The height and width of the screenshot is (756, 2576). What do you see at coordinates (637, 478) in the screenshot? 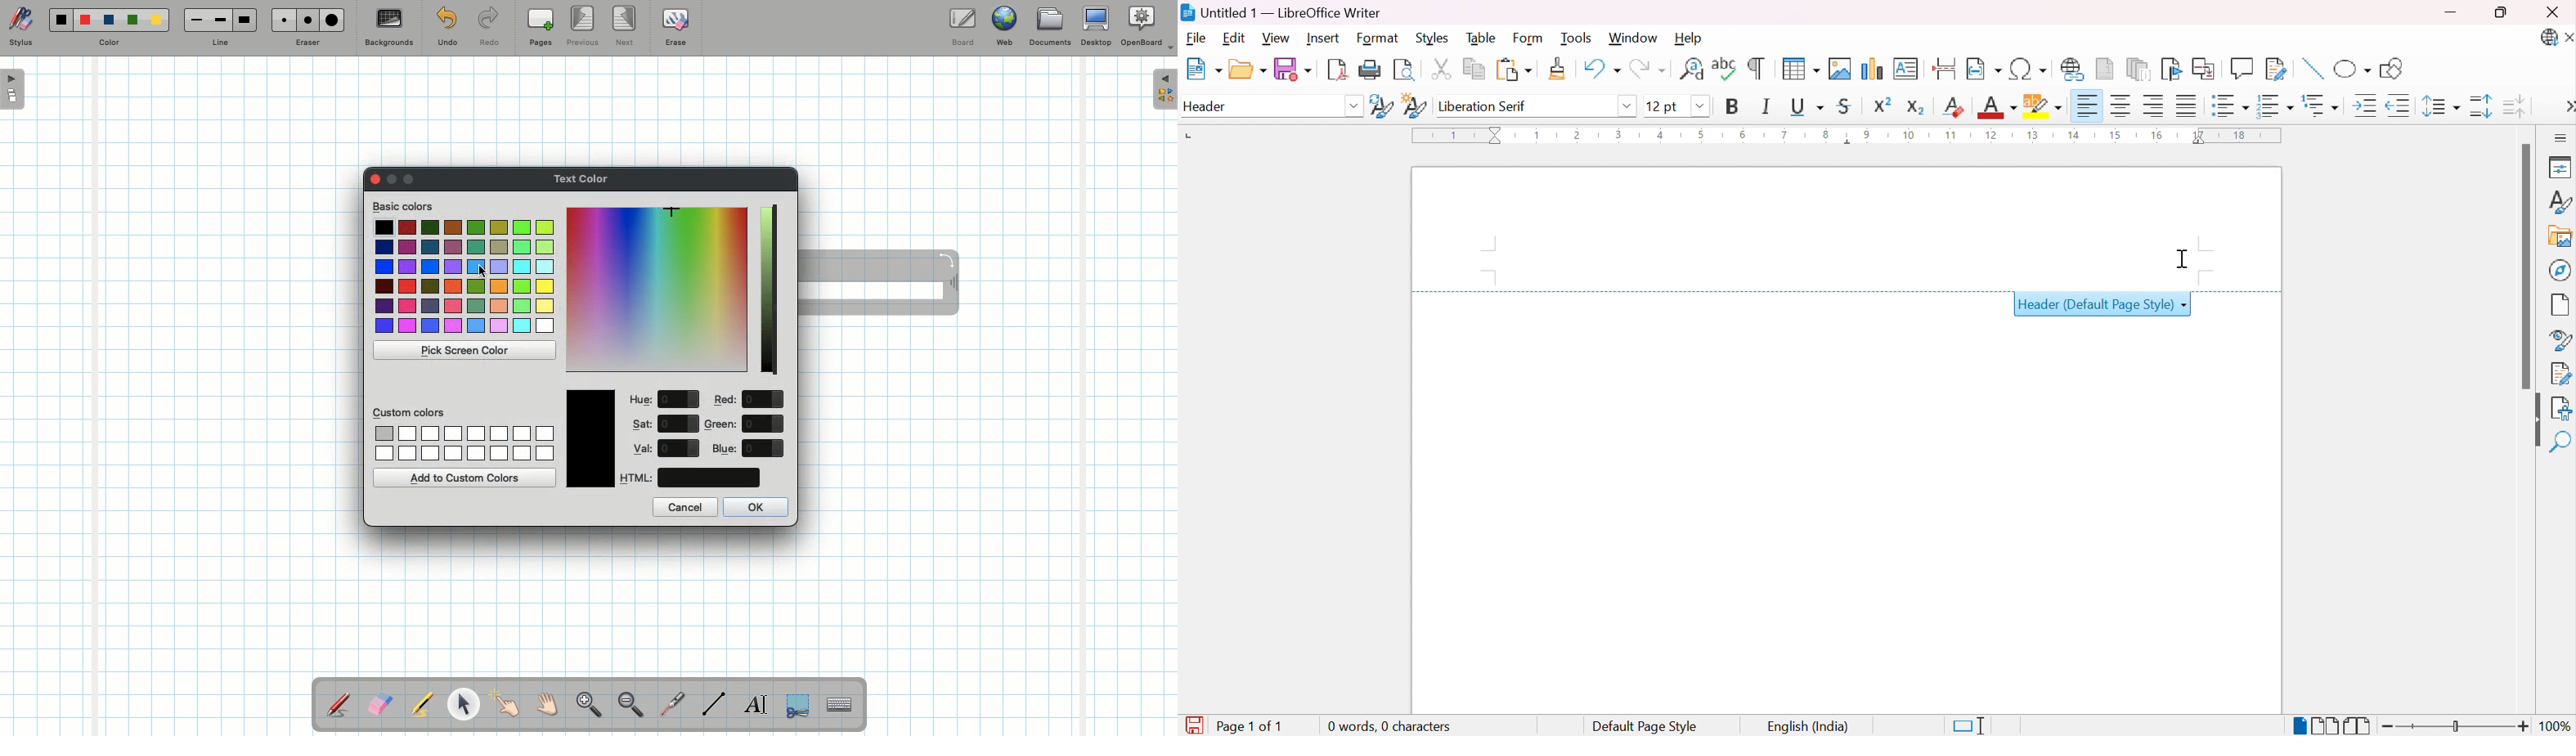
I see `HTML` at bounding box center [637, 478].